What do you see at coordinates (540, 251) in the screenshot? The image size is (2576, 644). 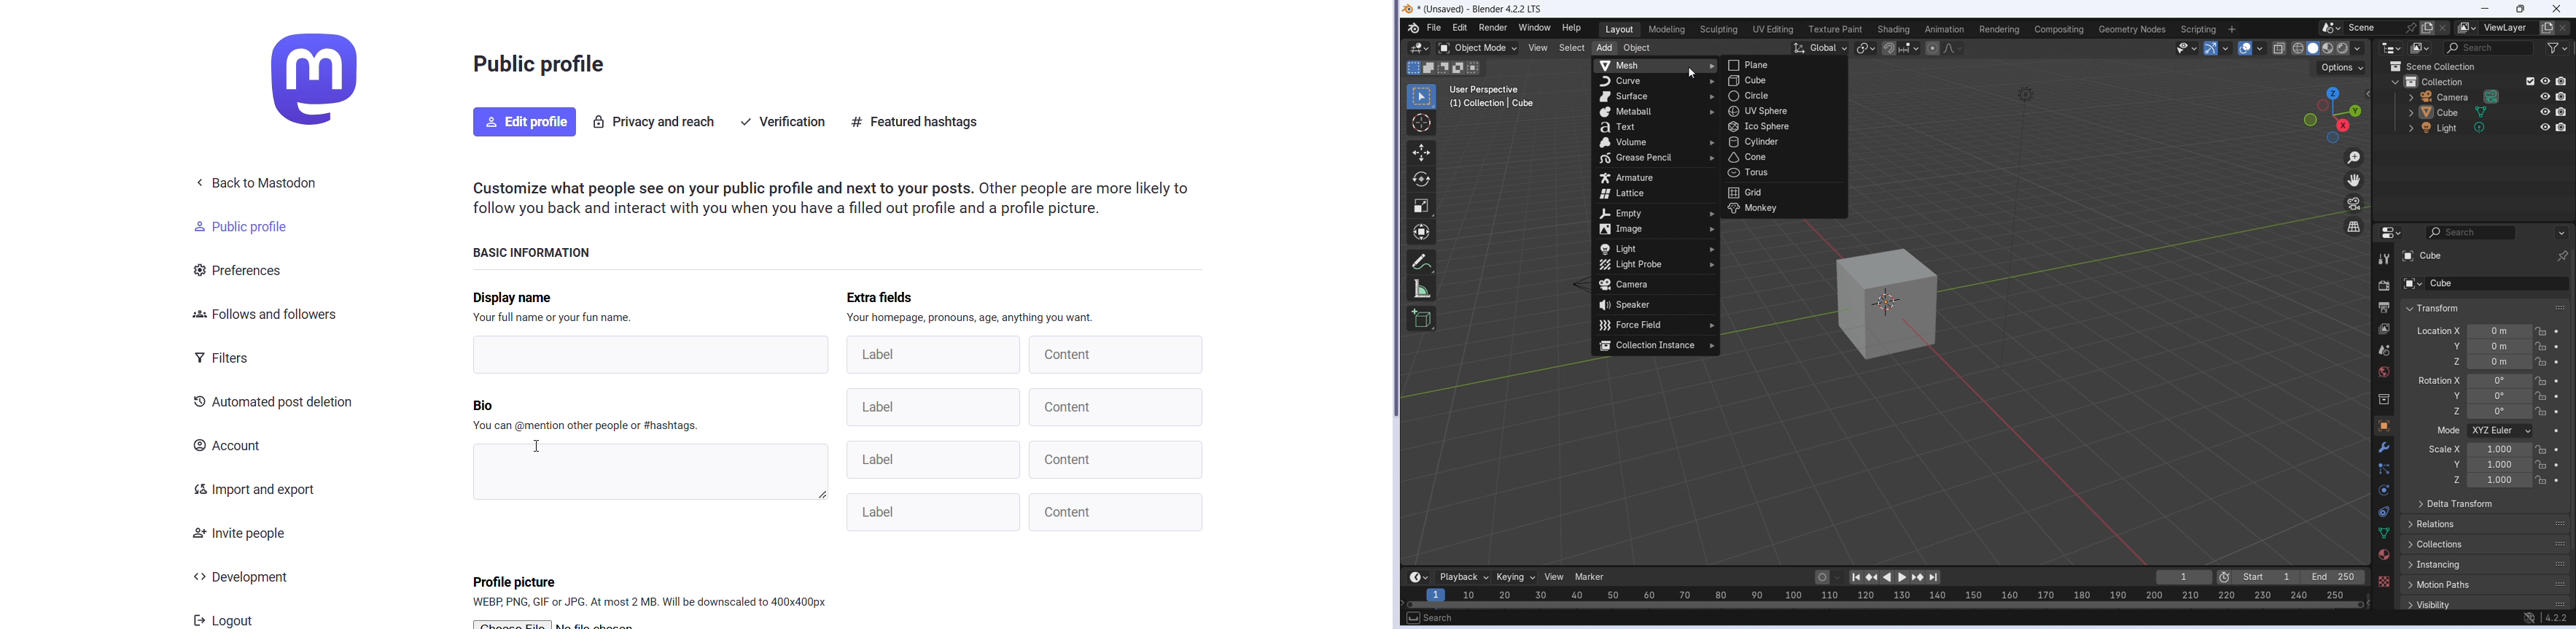 I see `Basic Information` at bounding box center [540, 251].